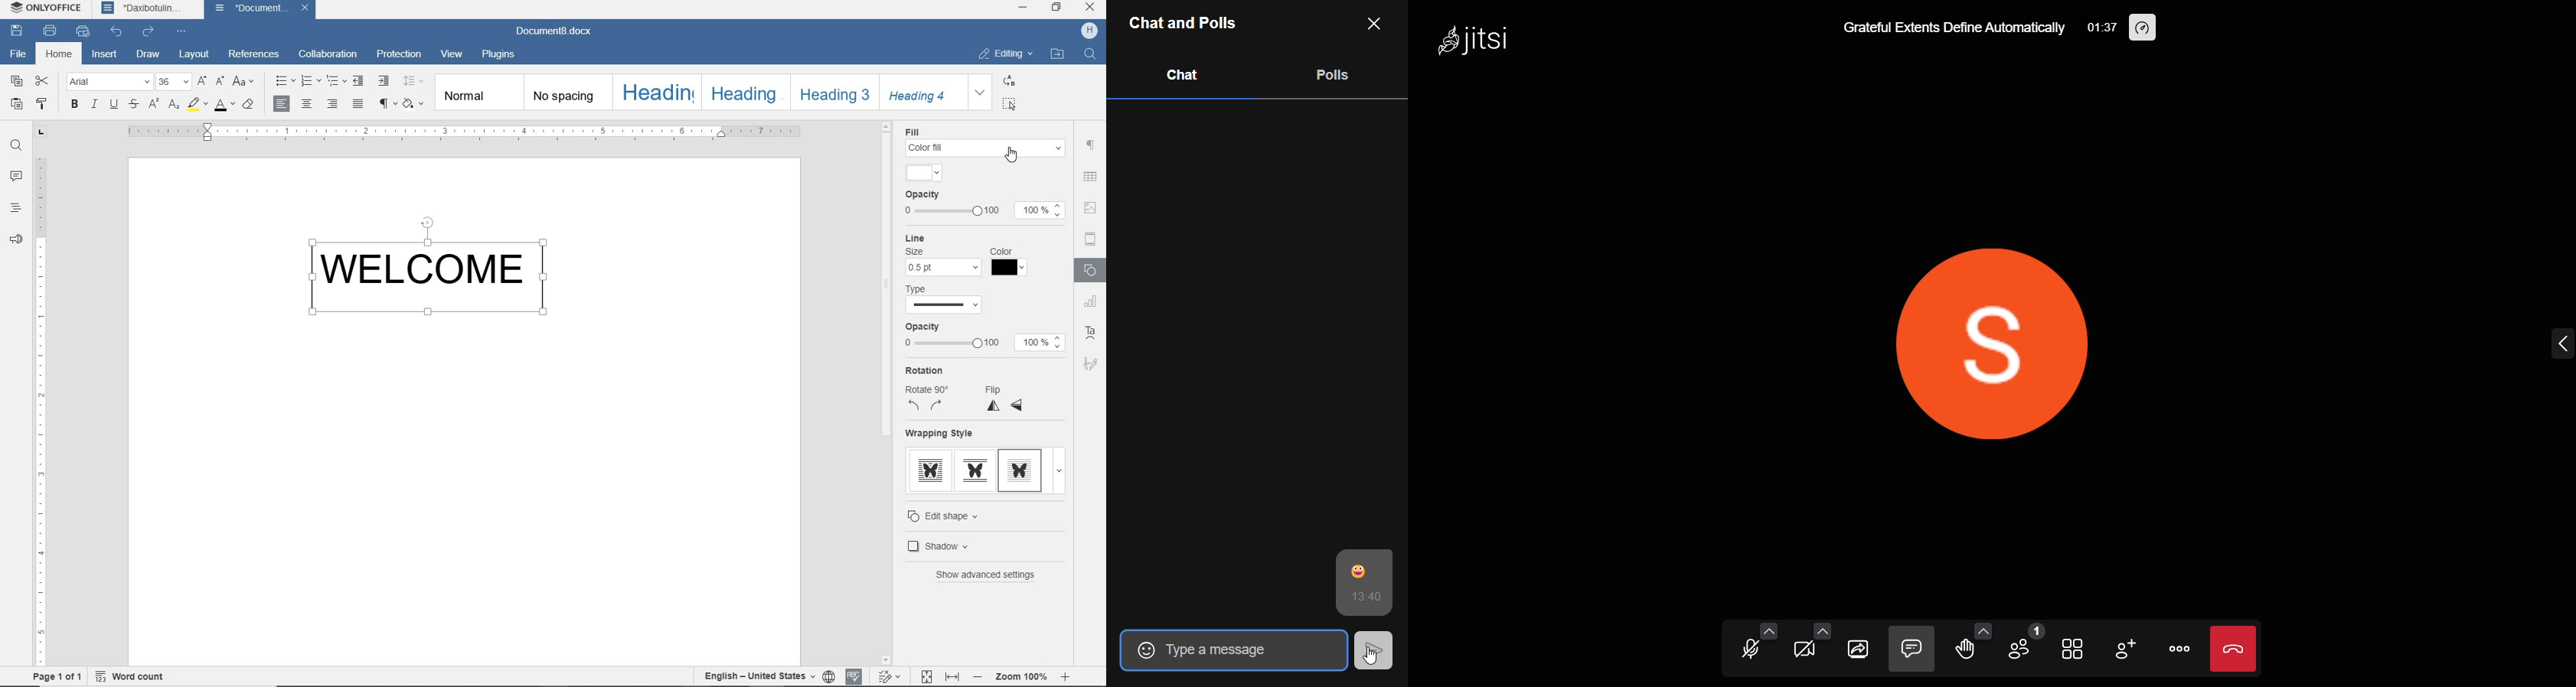 This screenshot has width=2576, height=700. I want to click on ALIGN RIGHT, so click(333, 103).